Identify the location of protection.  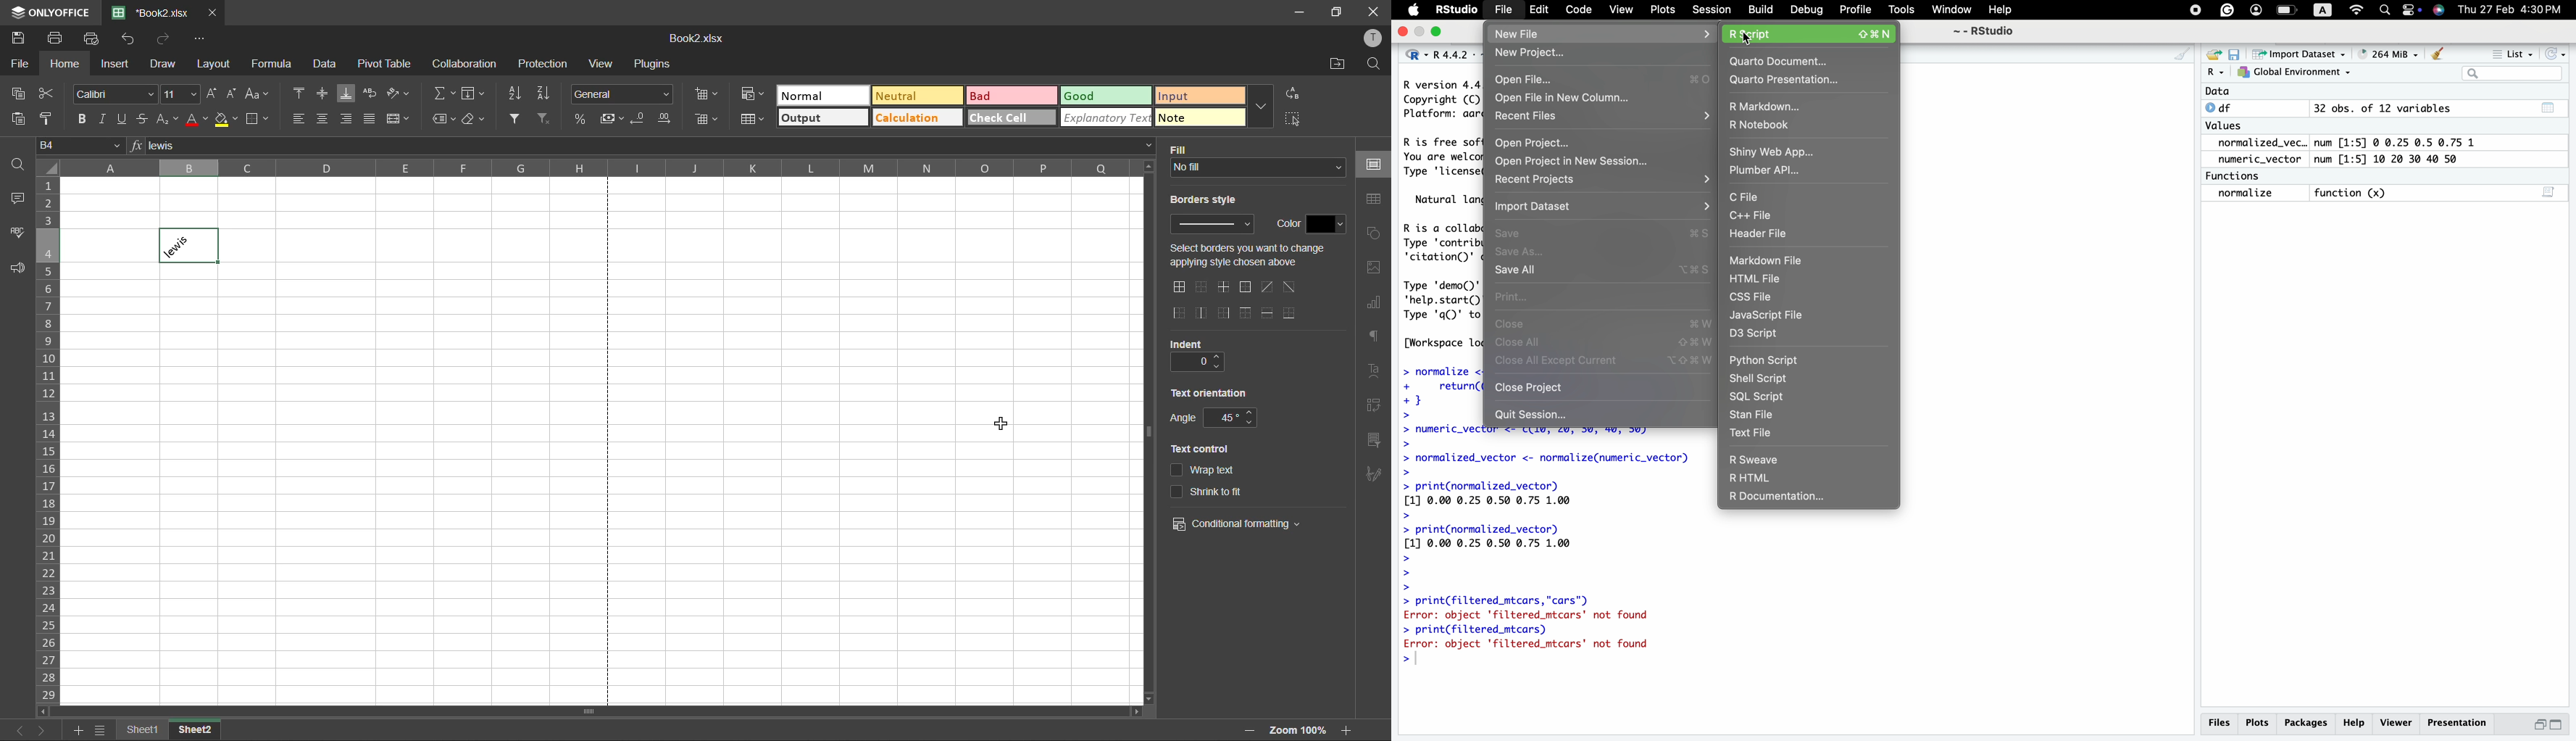
(543, 64).